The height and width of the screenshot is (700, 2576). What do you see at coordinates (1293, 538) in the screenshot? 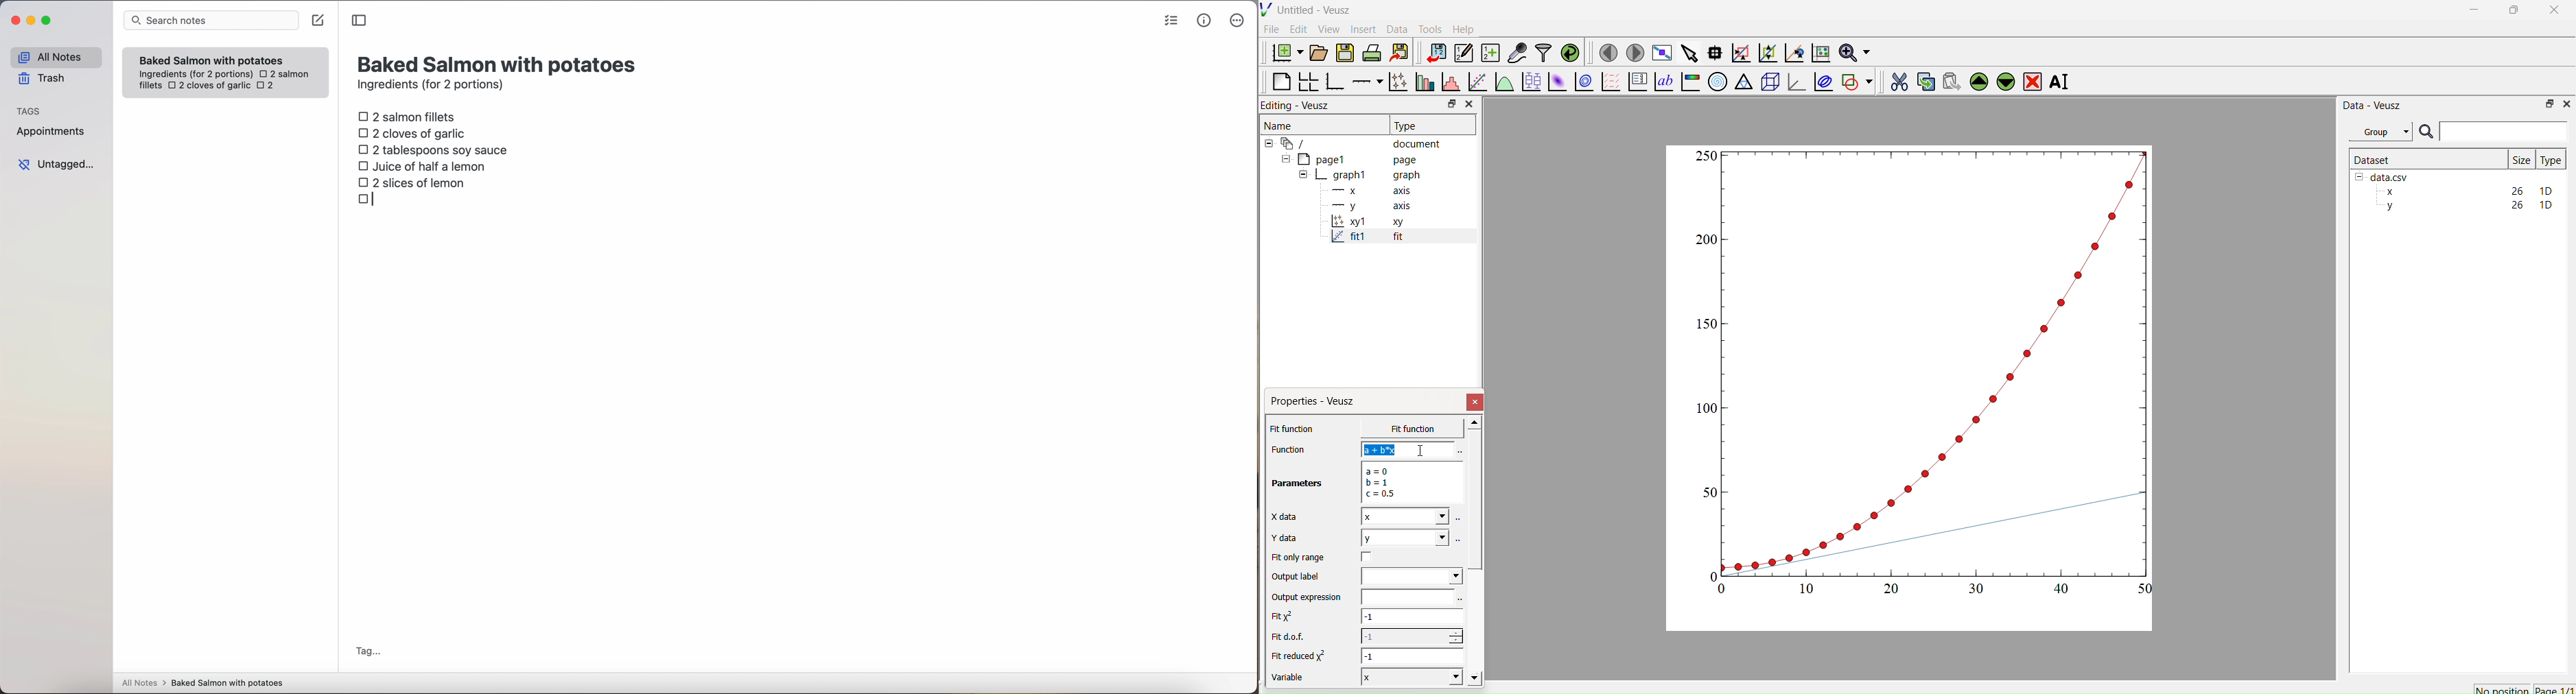
I see `Y data` at bounding box center [1293, 538].